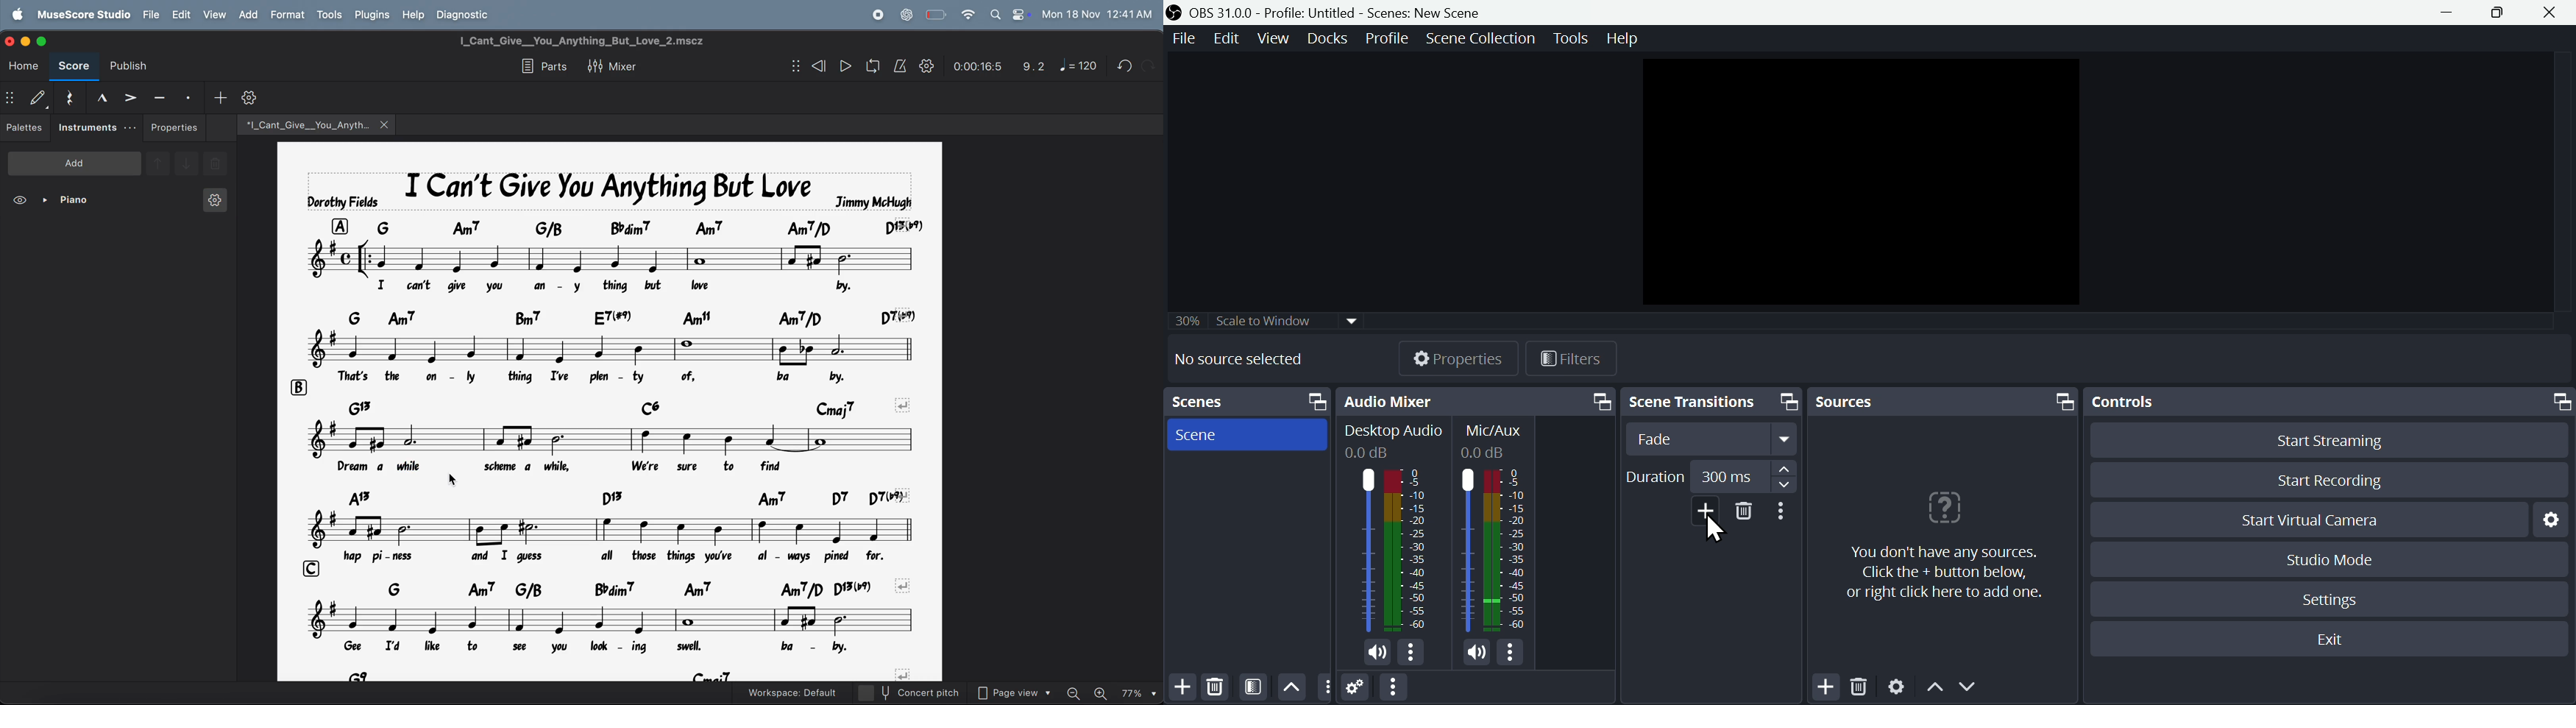 This screenshot has width=2576, height=728. I want to click on play back settings, so click(927, 67).